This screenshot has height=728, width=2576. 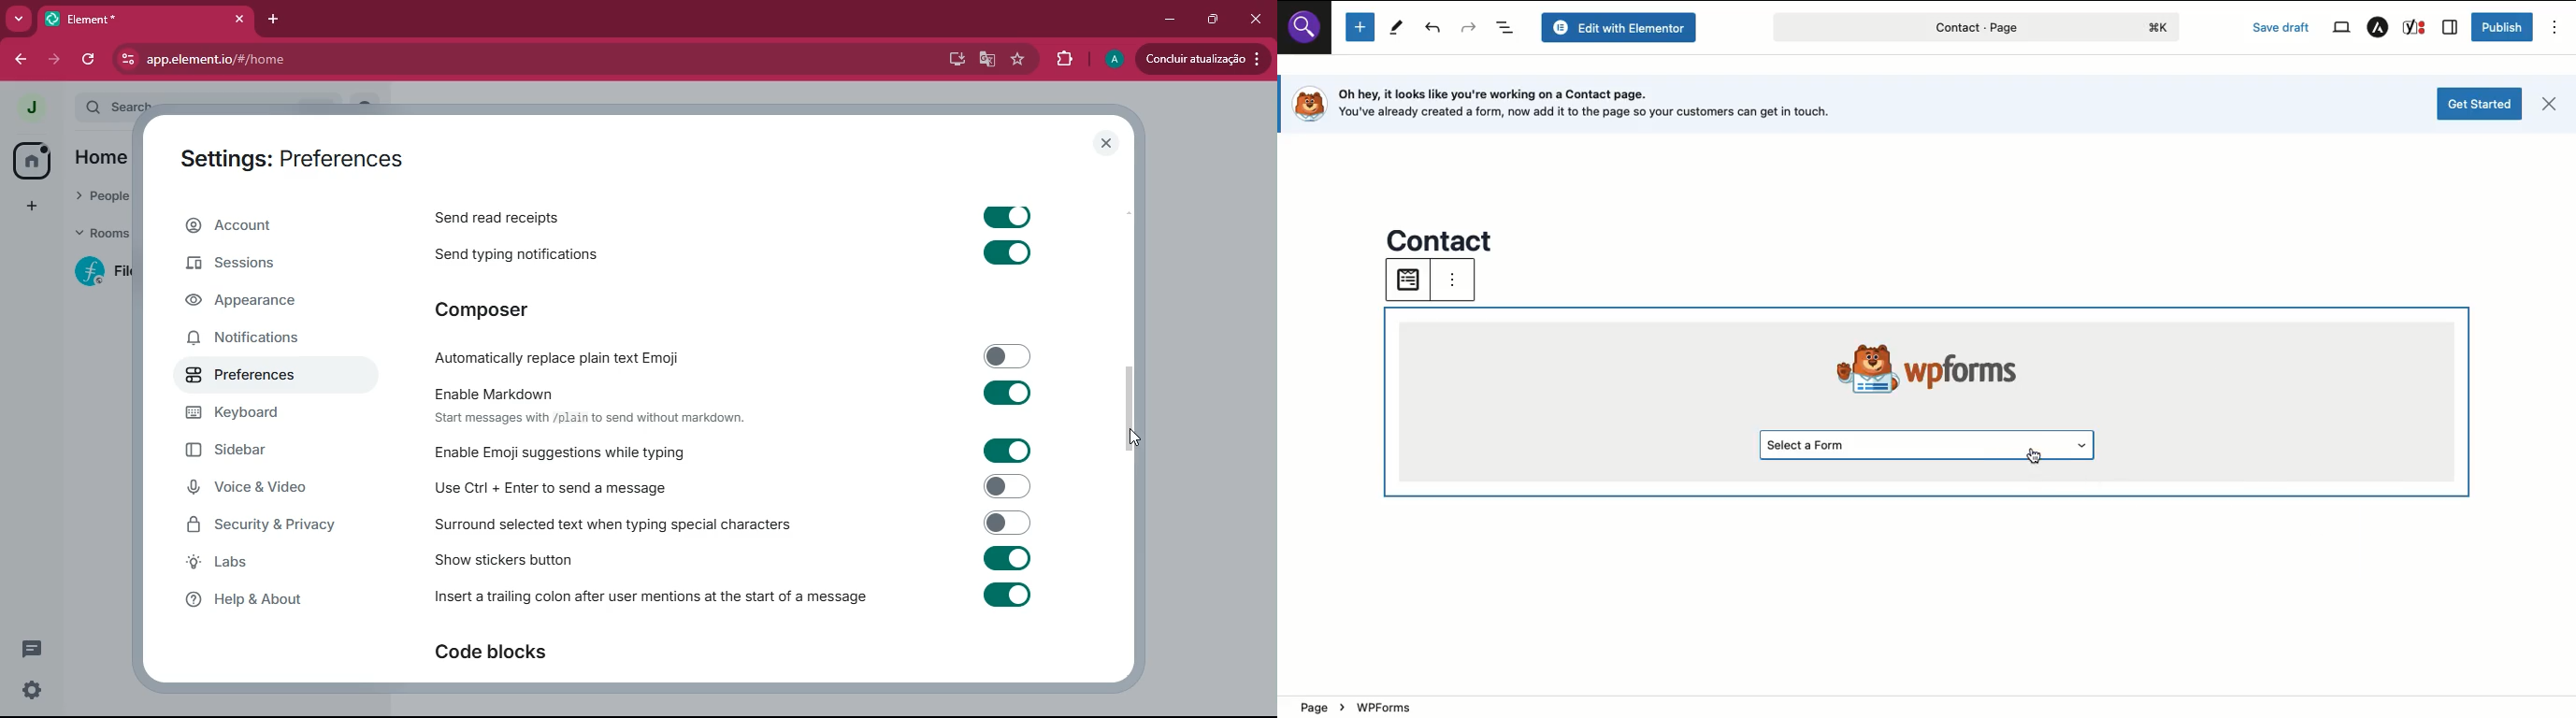 I want to click on element, so click(x=149, y=18).